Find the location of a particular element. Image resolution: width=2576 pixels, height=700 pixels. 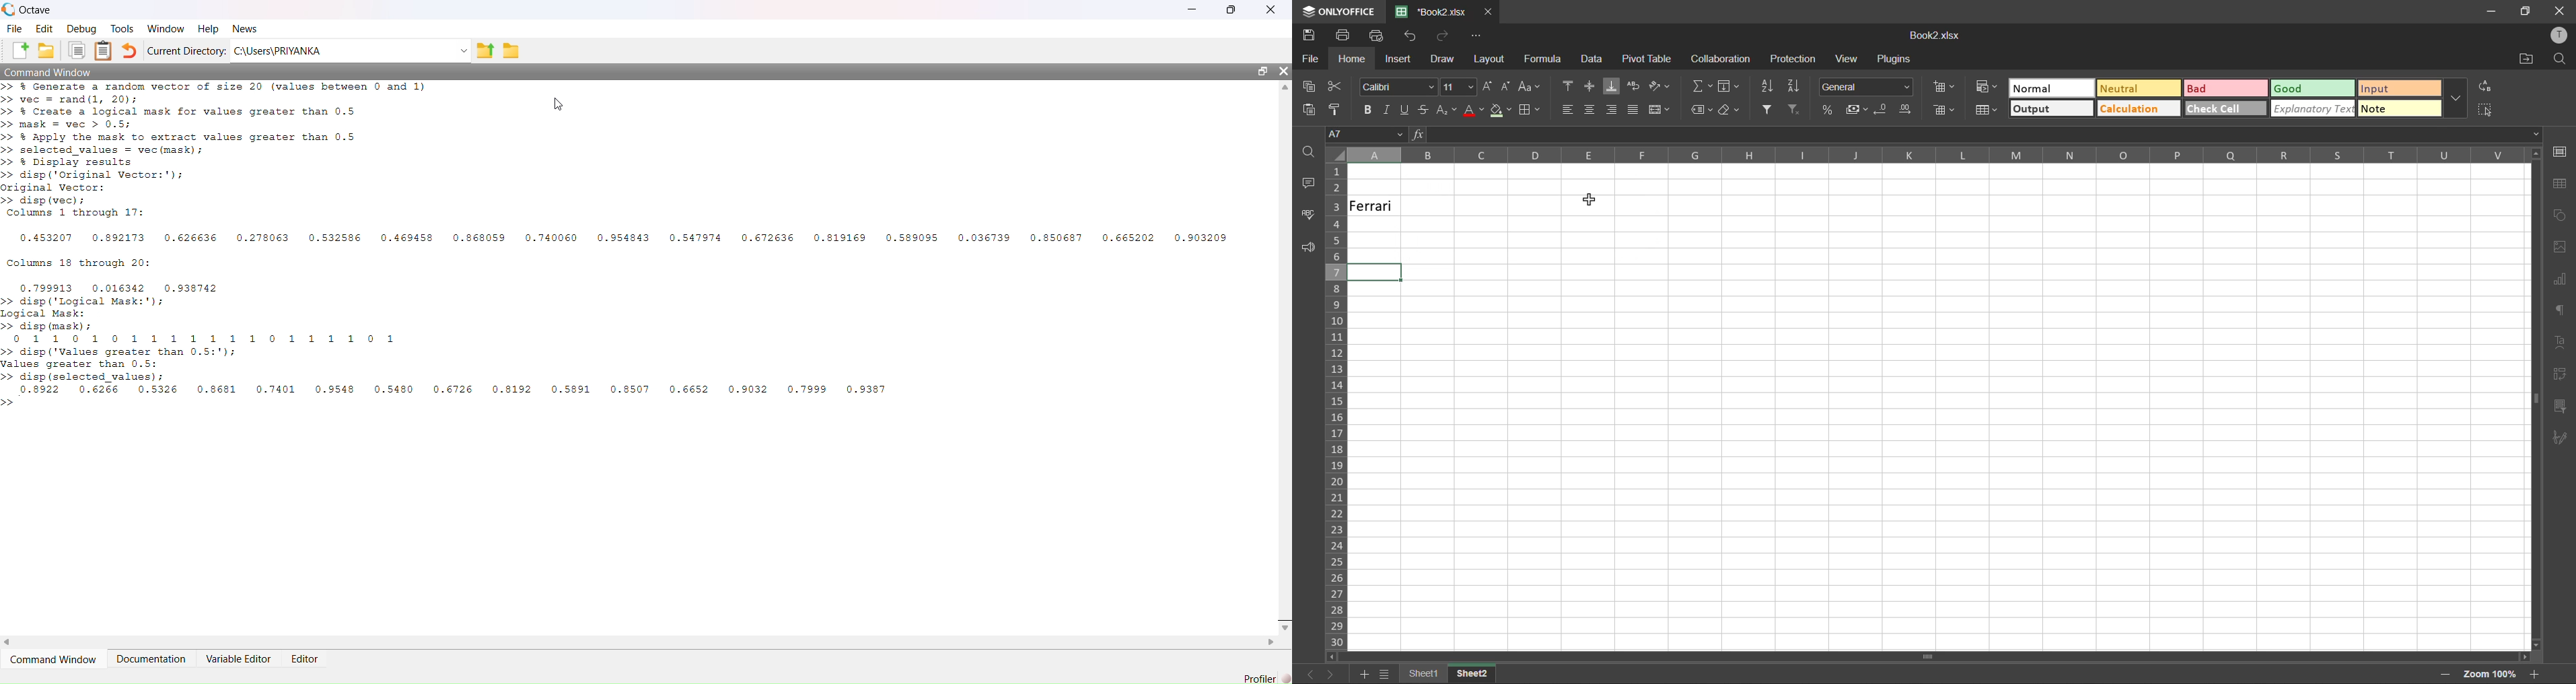

italic is located at coordinates (1389, 106).